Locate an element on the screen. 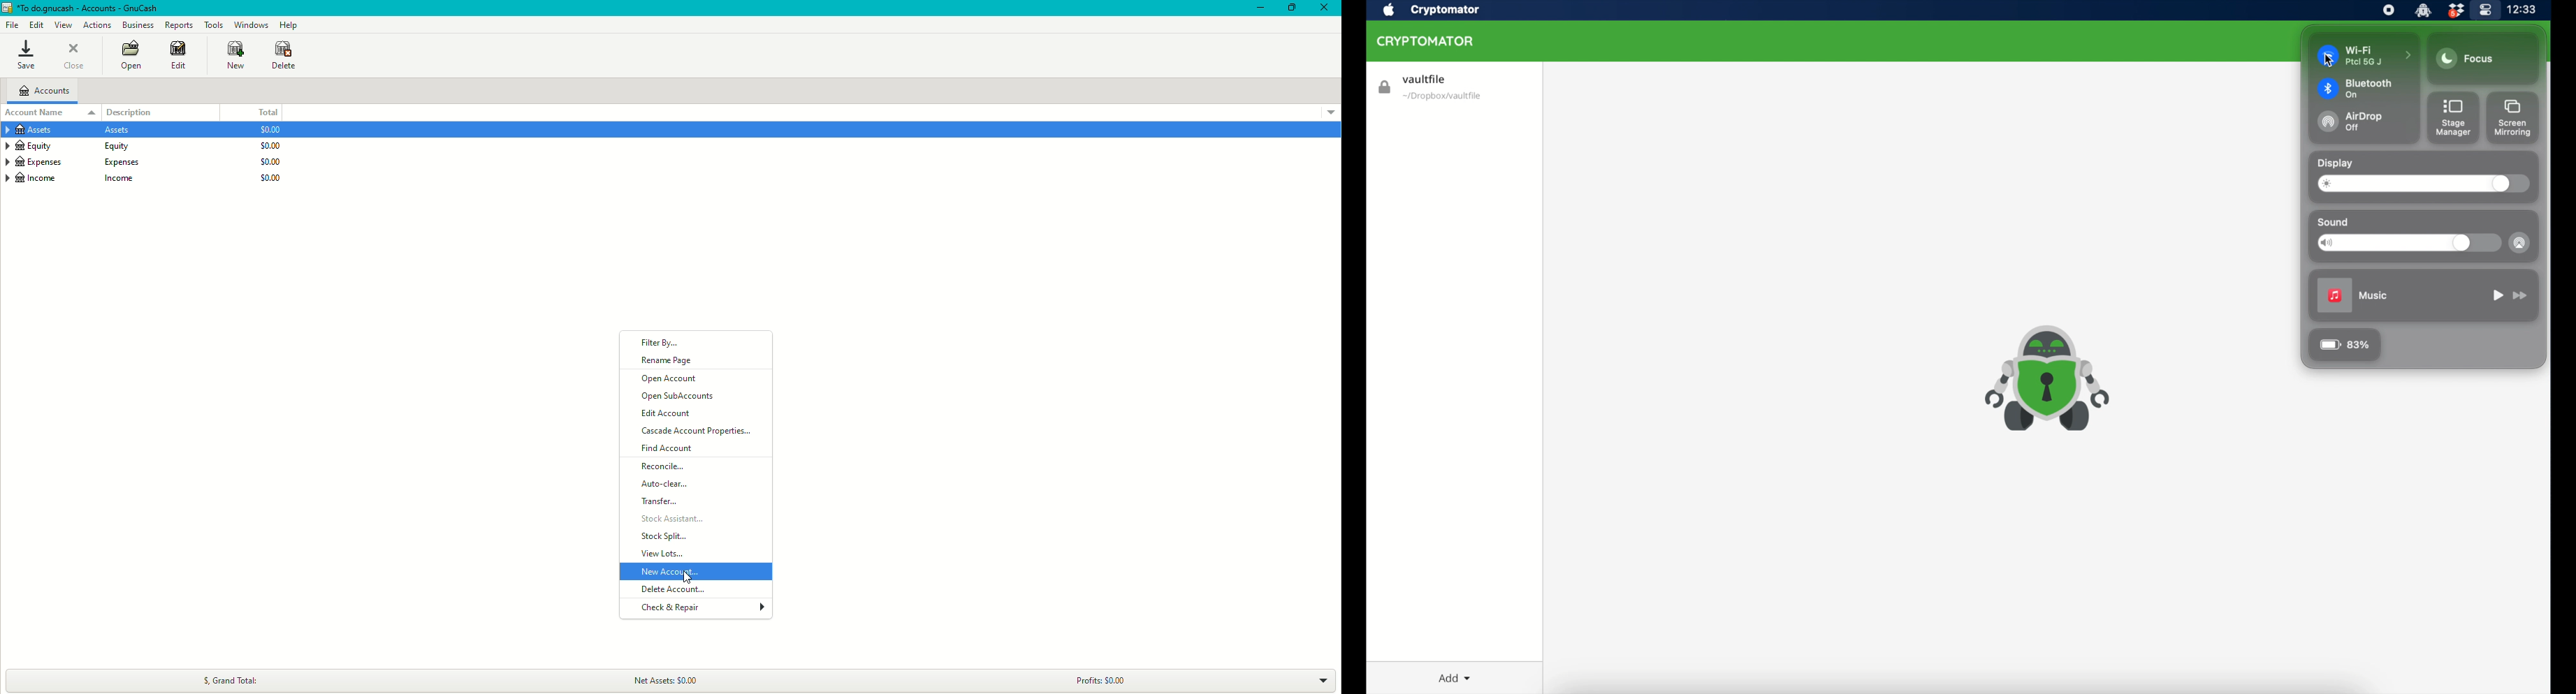 The height and width of the screenshot is (700, 2576). Assets is located at coordinates (74, 131).